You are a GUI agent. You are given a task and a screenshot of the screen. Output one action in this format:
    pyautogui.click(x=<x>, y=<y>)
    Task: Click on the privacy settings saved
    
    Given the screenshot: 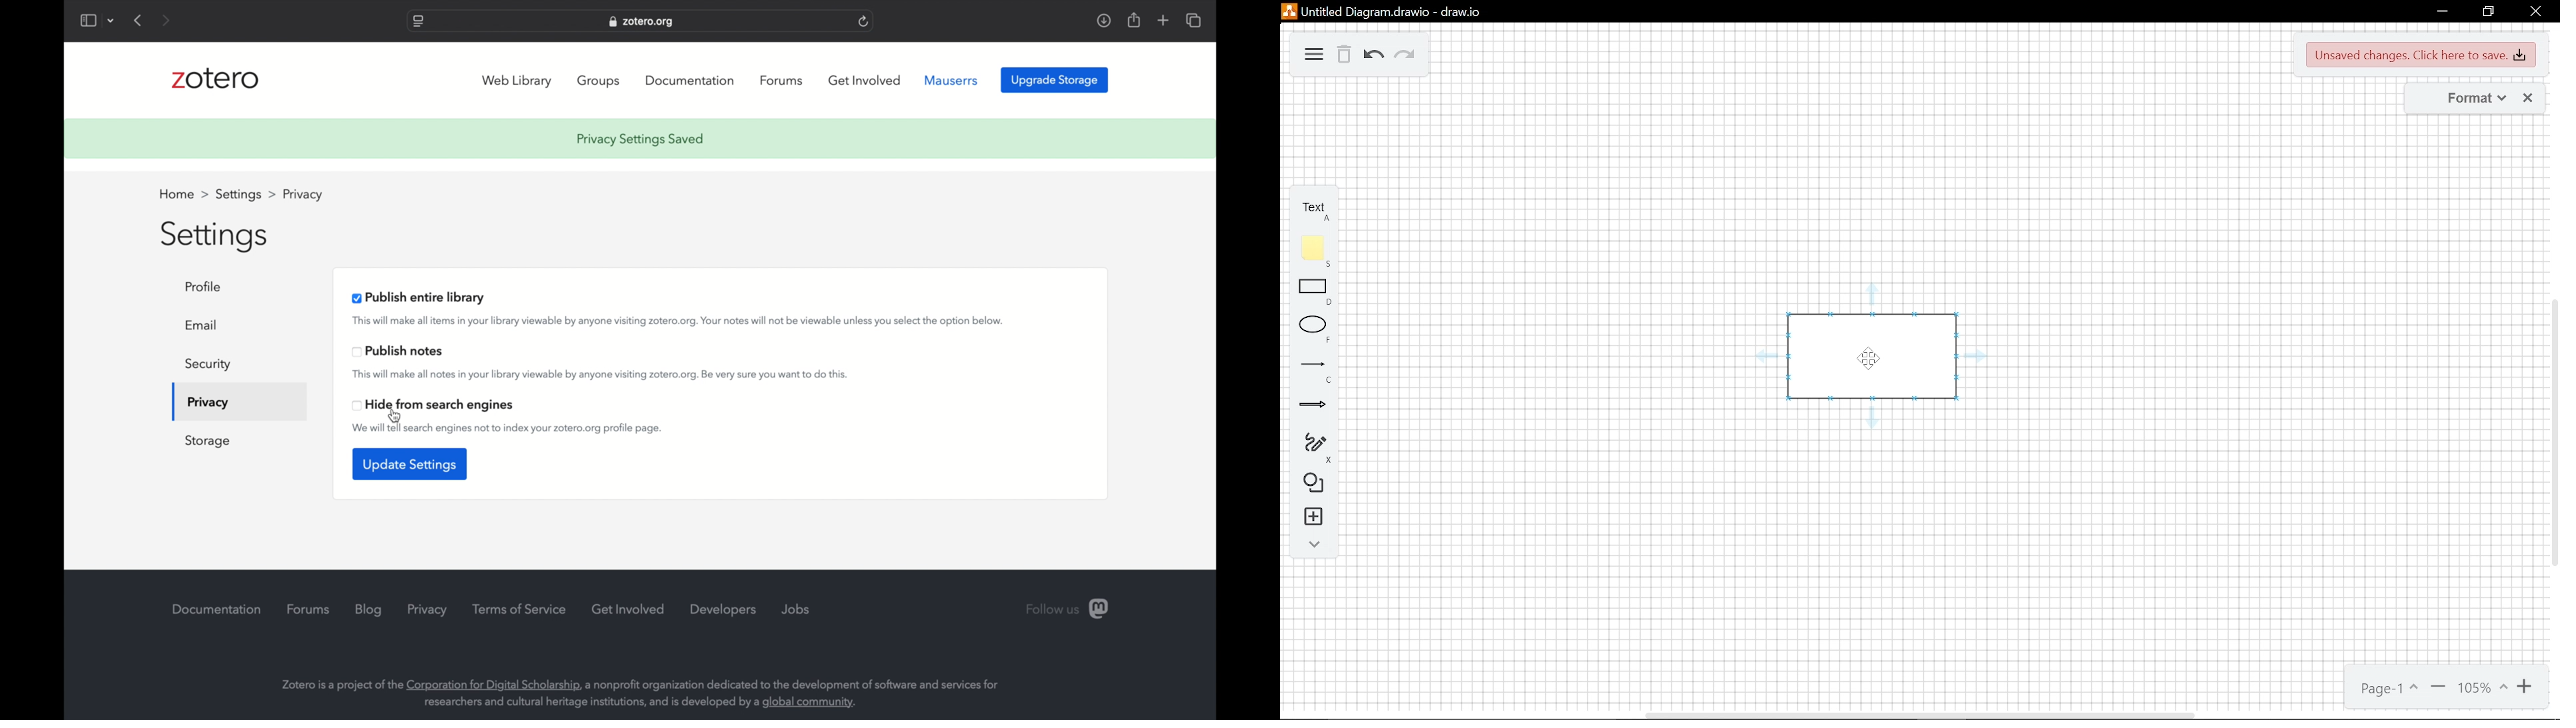 What is the action you would take?
    pyautogui.click(x=640, y=141)
    